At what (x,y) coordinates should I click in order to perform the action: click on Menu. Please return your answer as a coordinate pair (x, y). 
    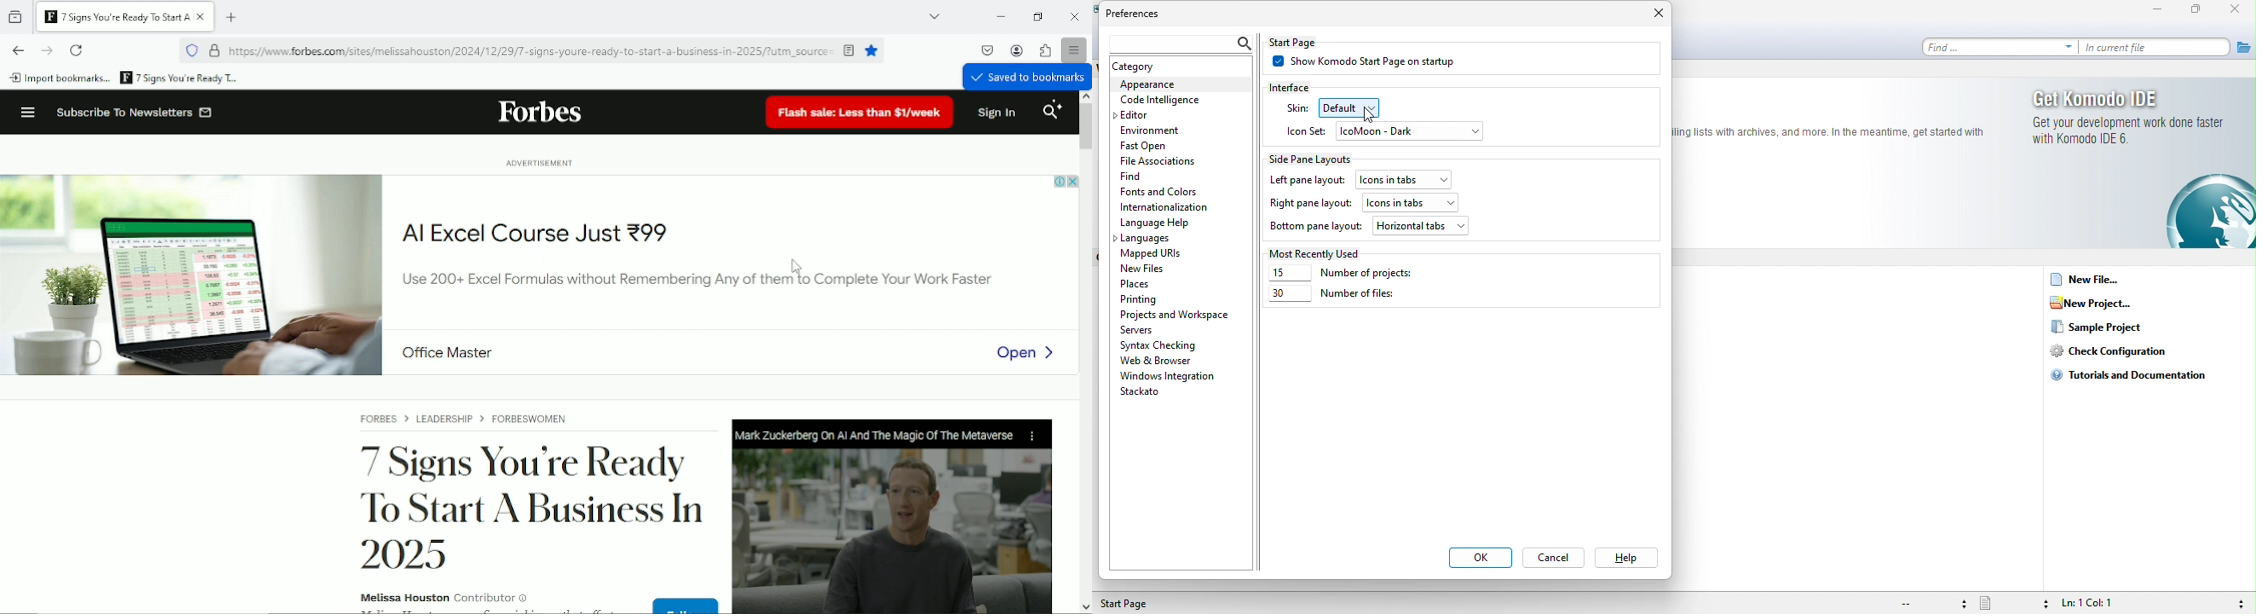
    Looking at the image, I should click on (25, 111).